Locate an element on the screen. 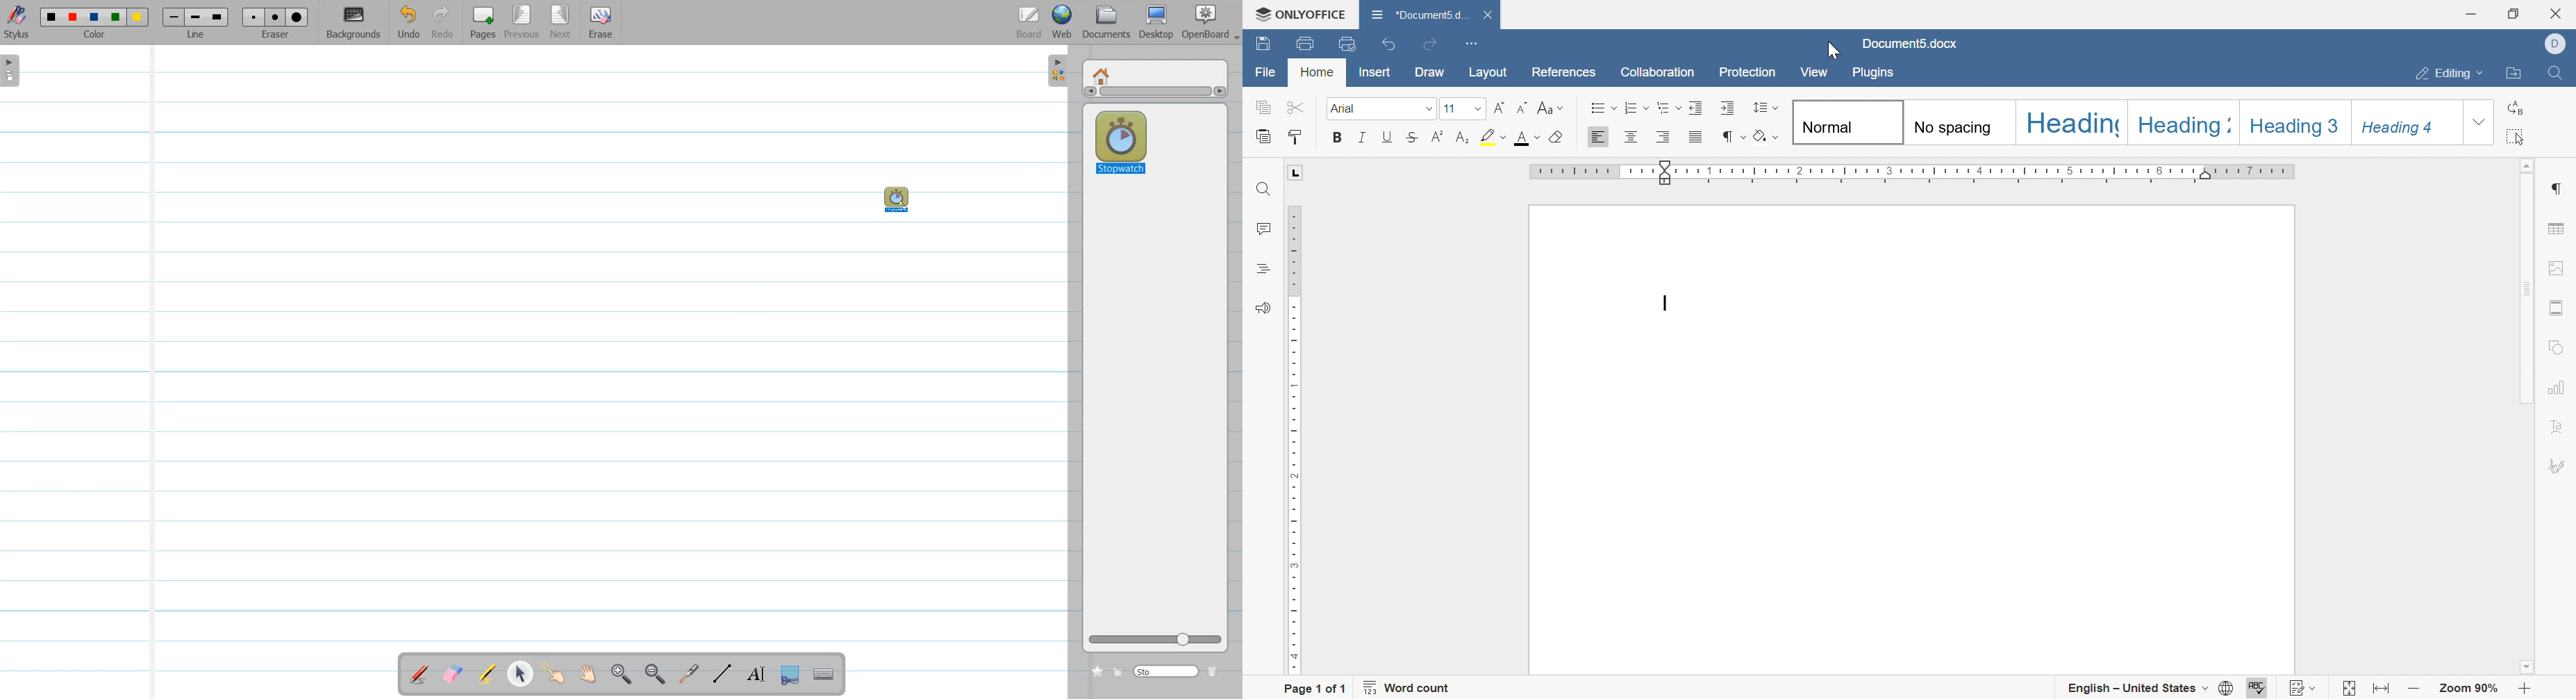  comments is located at coordinates (1263, 227).